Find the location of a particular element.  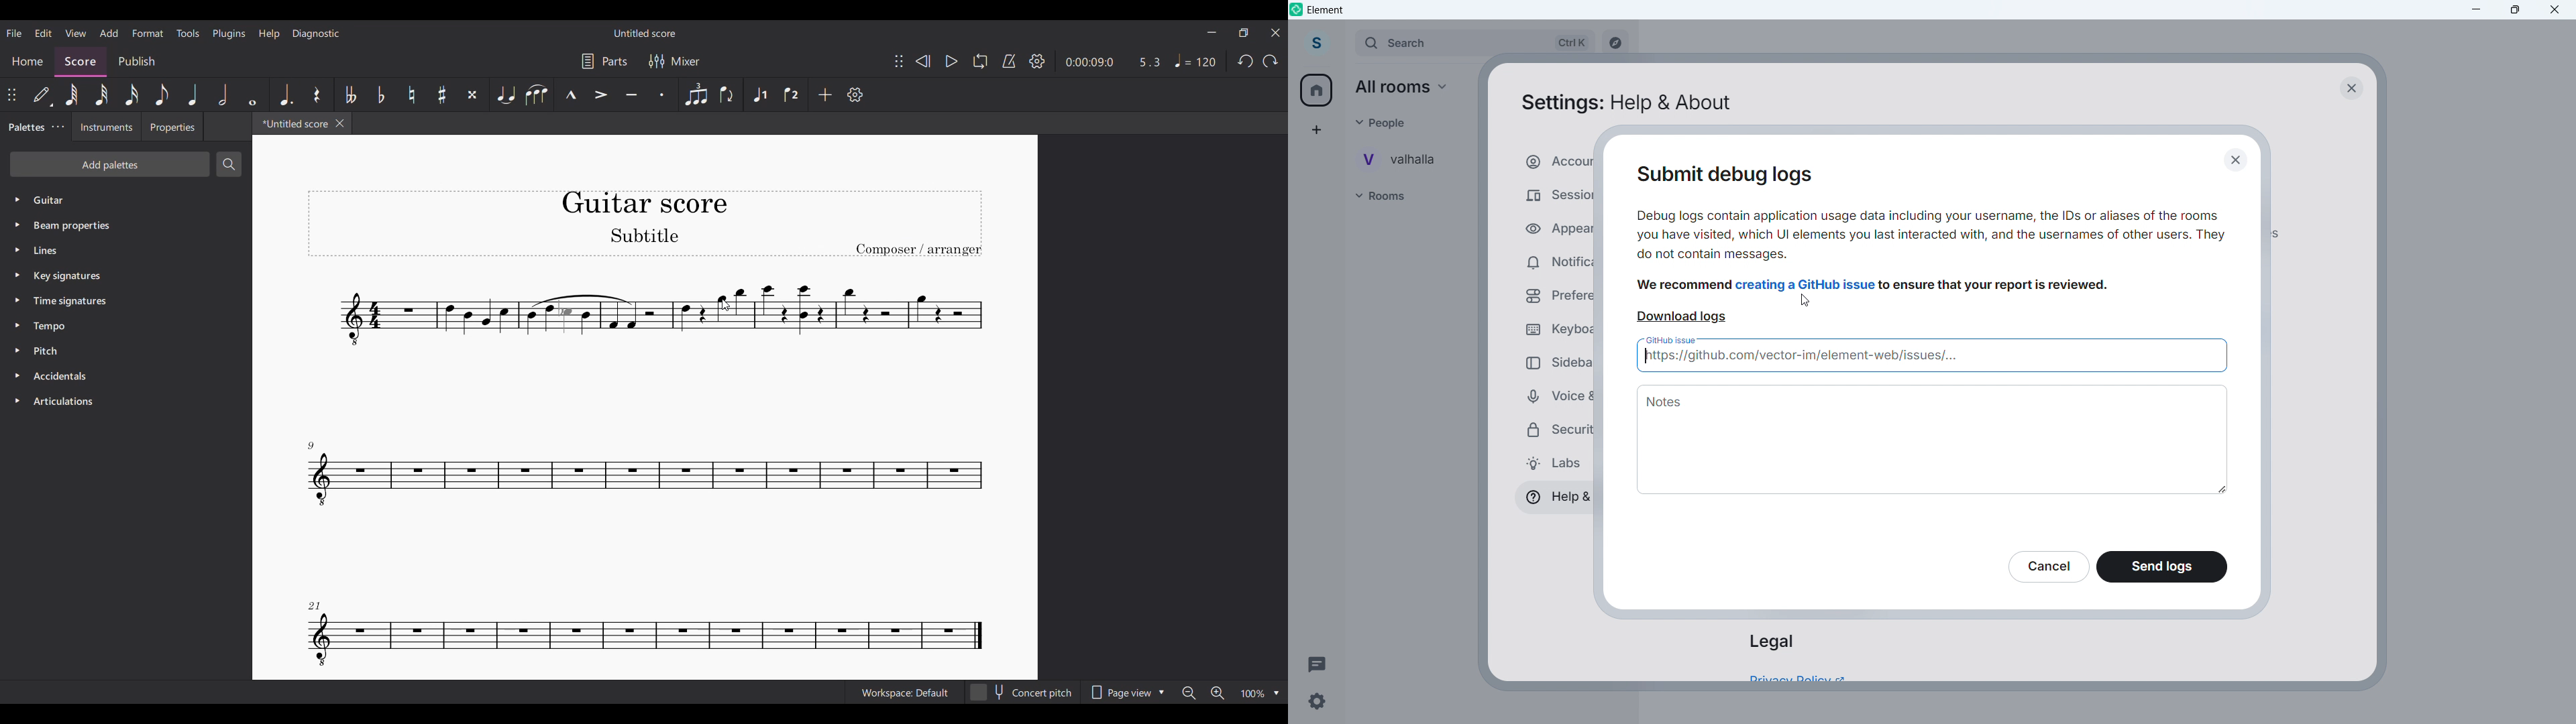

Current duration is located at coordinates (1089, 61).